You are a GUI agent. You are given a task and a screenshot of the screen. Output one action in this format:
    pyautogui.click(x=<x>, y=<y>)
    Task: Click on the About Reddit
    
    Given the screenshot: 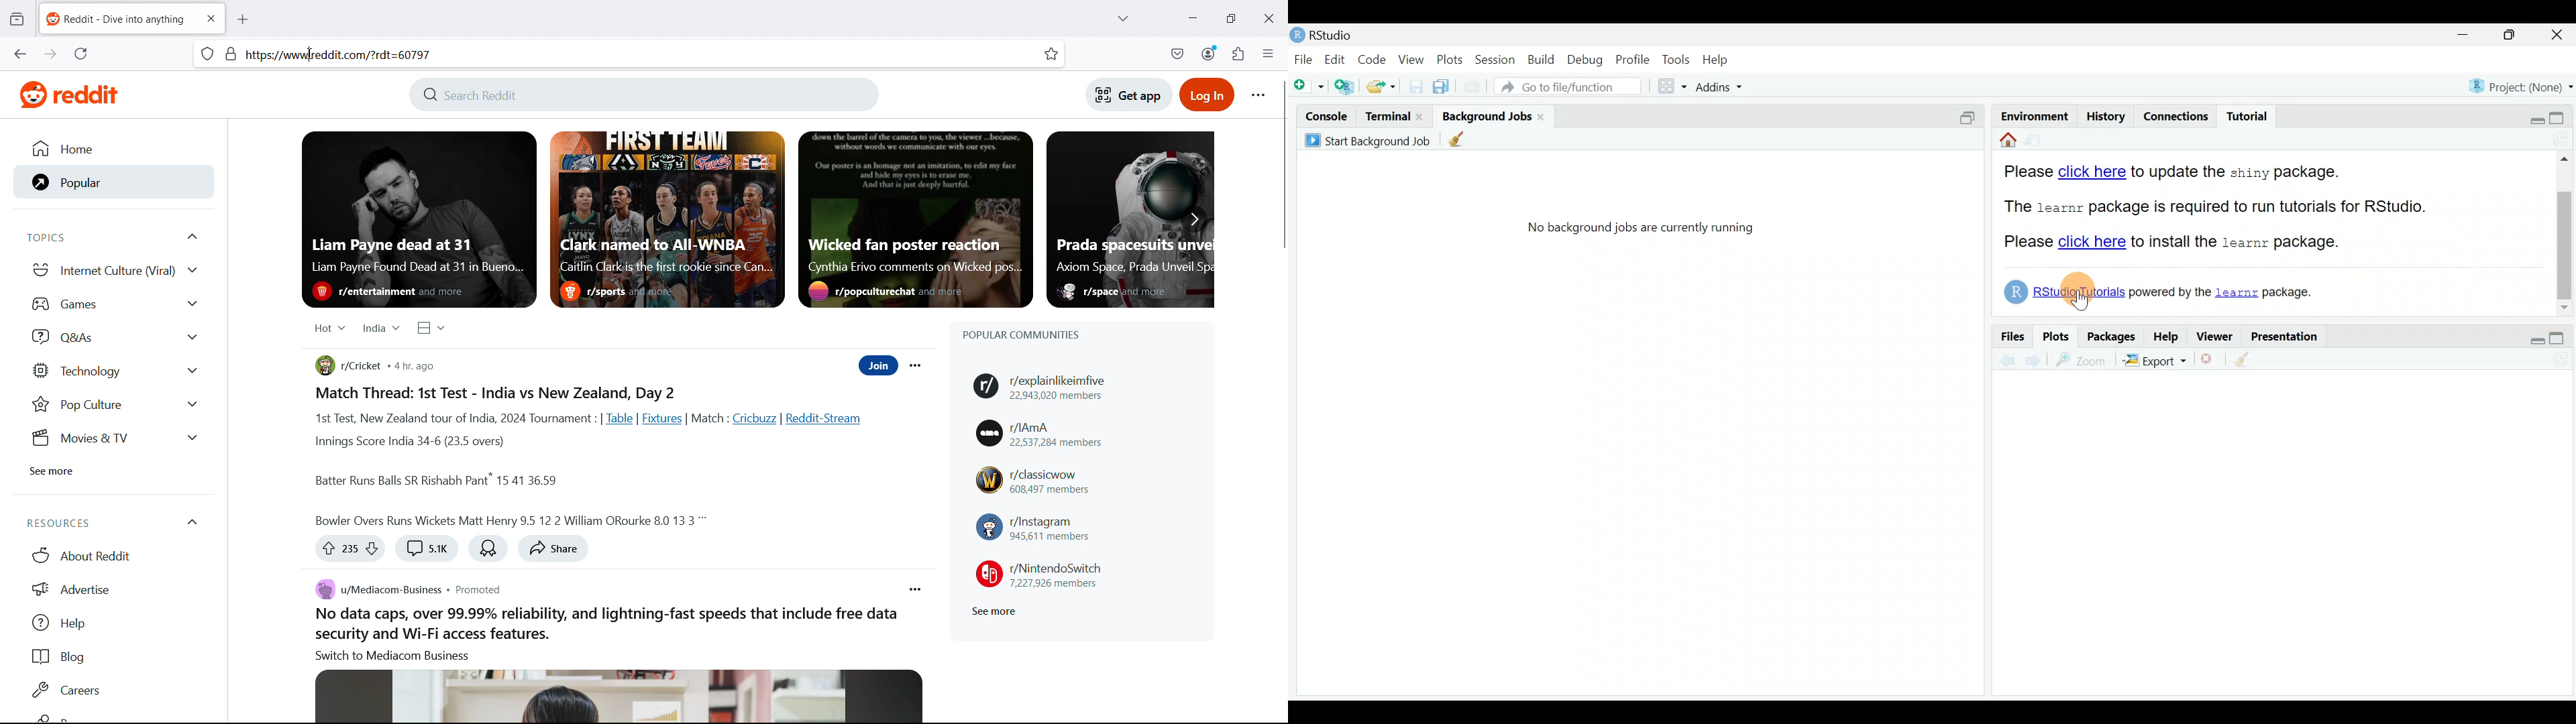 What is the action you would take?
    pyautogui.click(x=111, y=555)
    